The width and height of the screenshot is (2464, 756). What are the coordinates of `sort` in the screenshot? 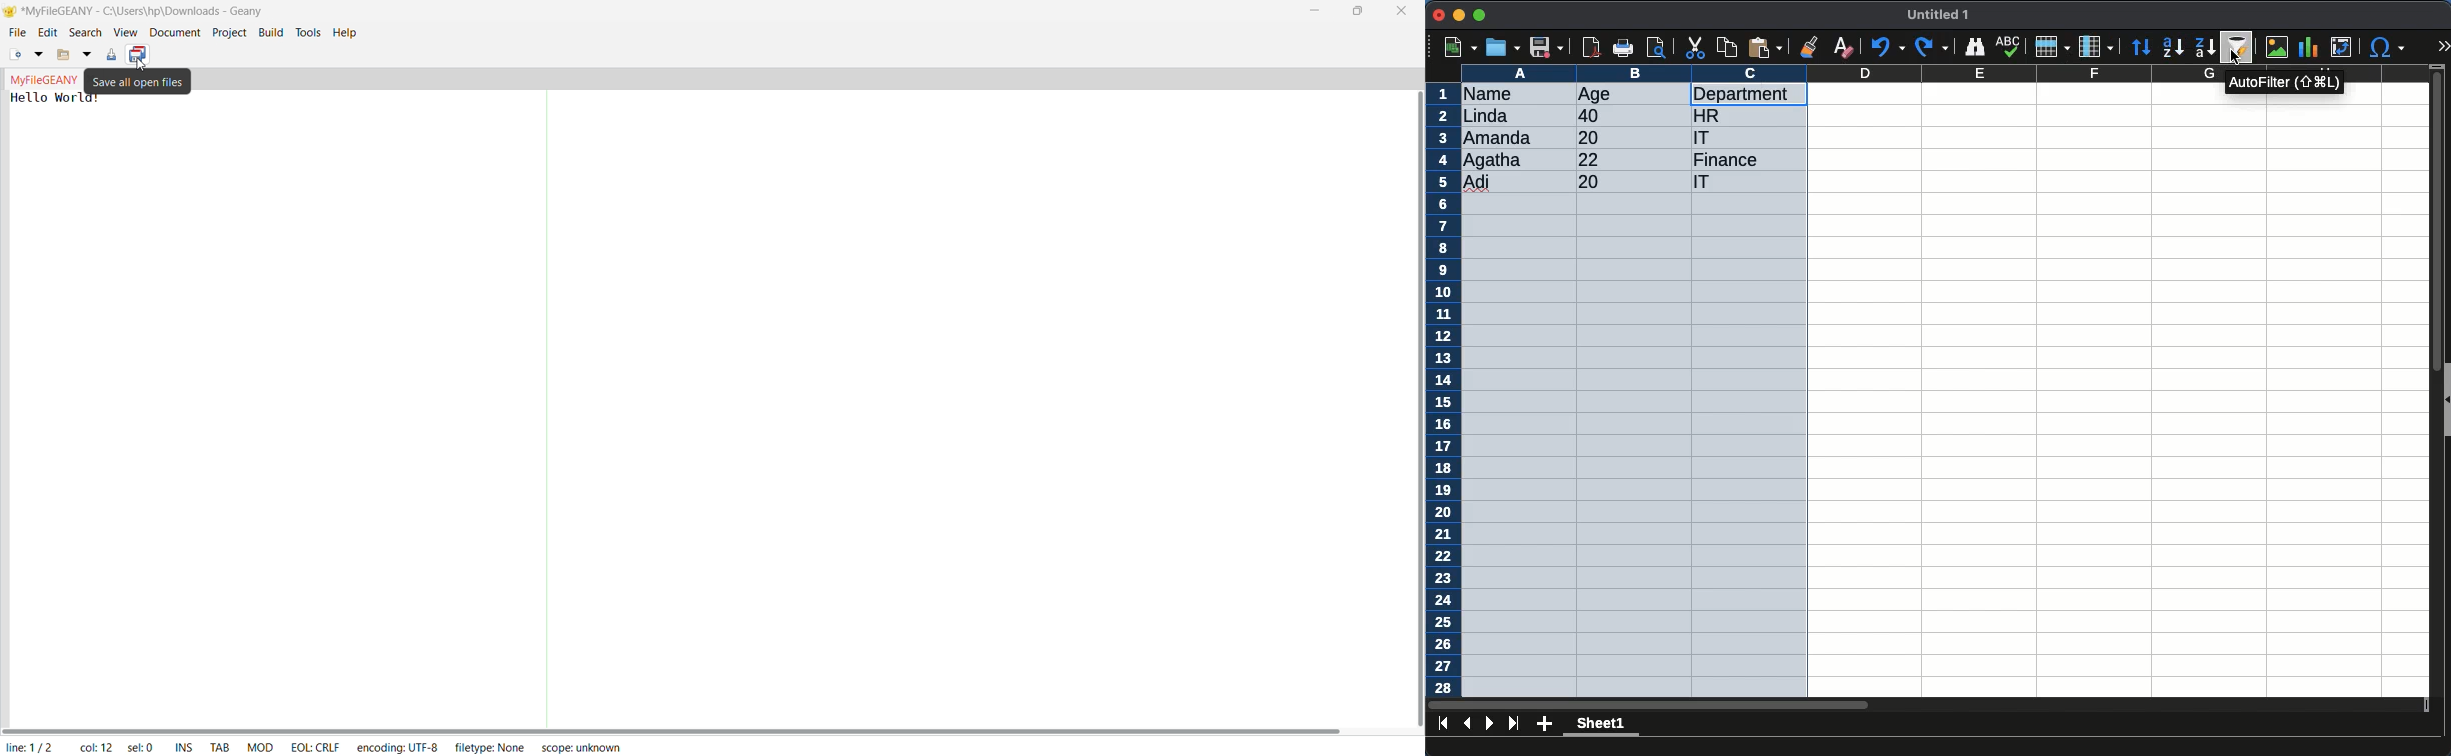 It's located at (2143, 47).